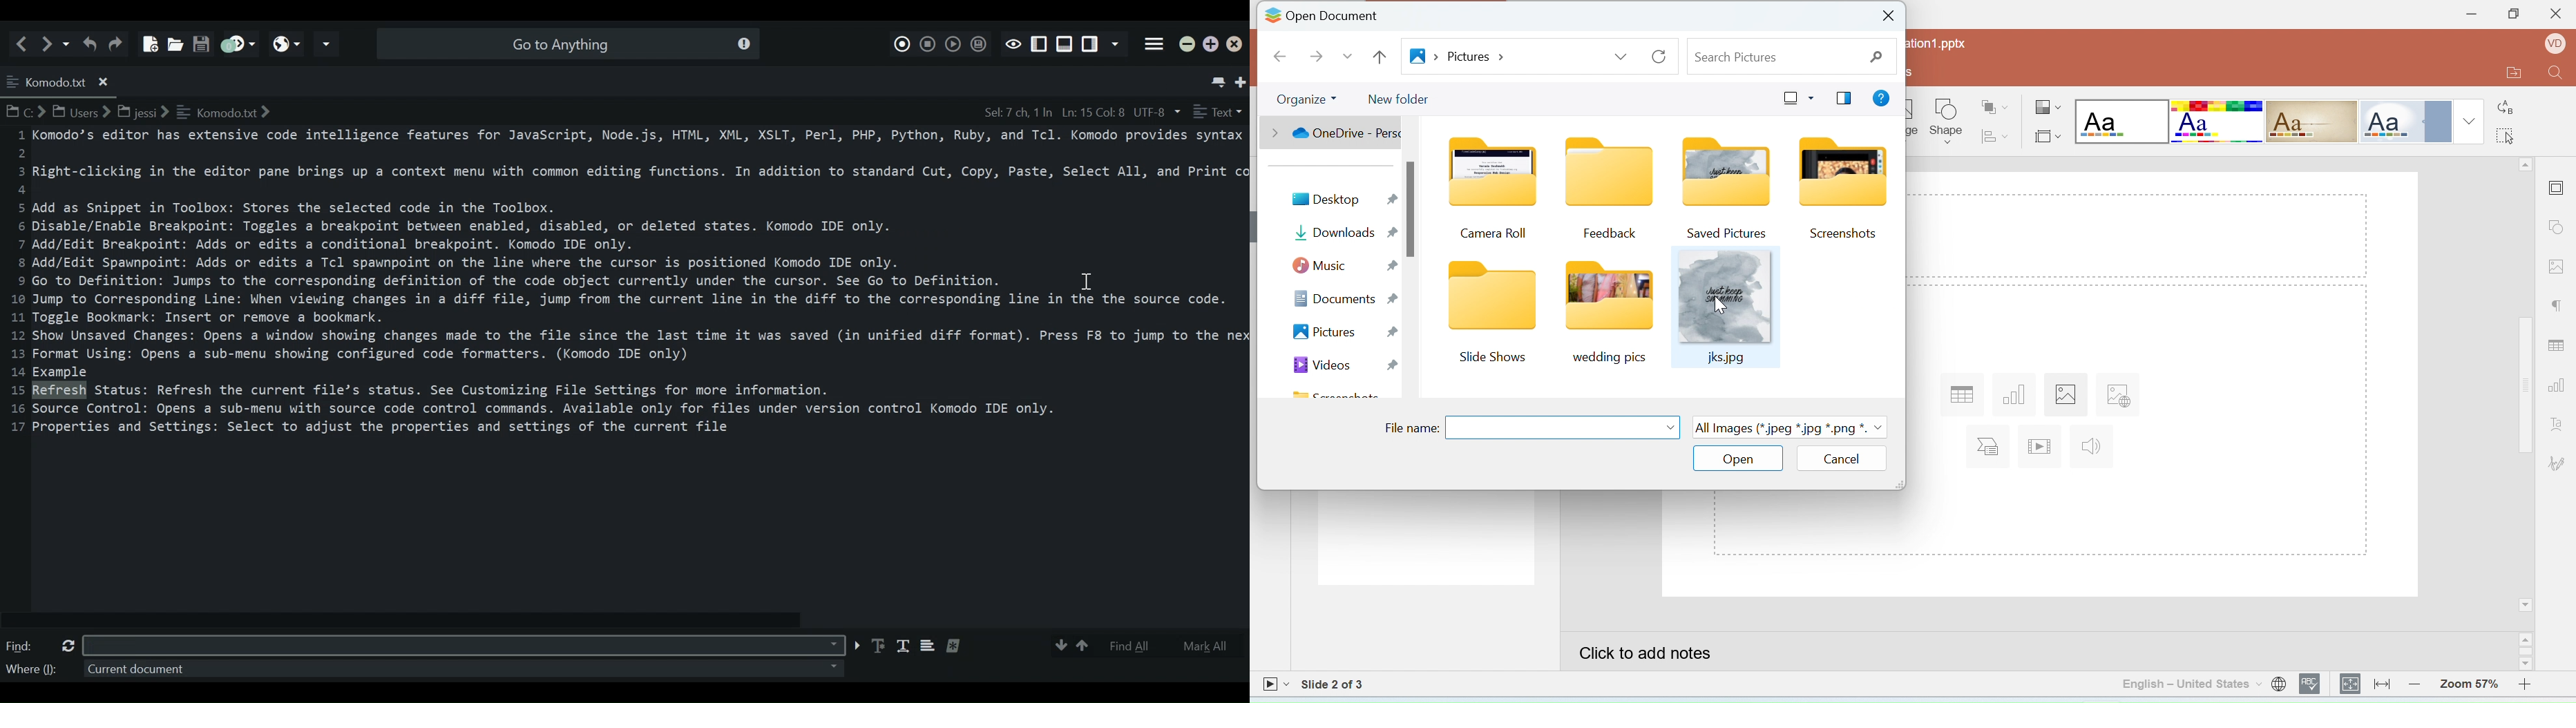 The image size is (2576, 728). Describe the element at coordinates (2039, 651) in the screenshot. I see `Click to add notes` at that location.